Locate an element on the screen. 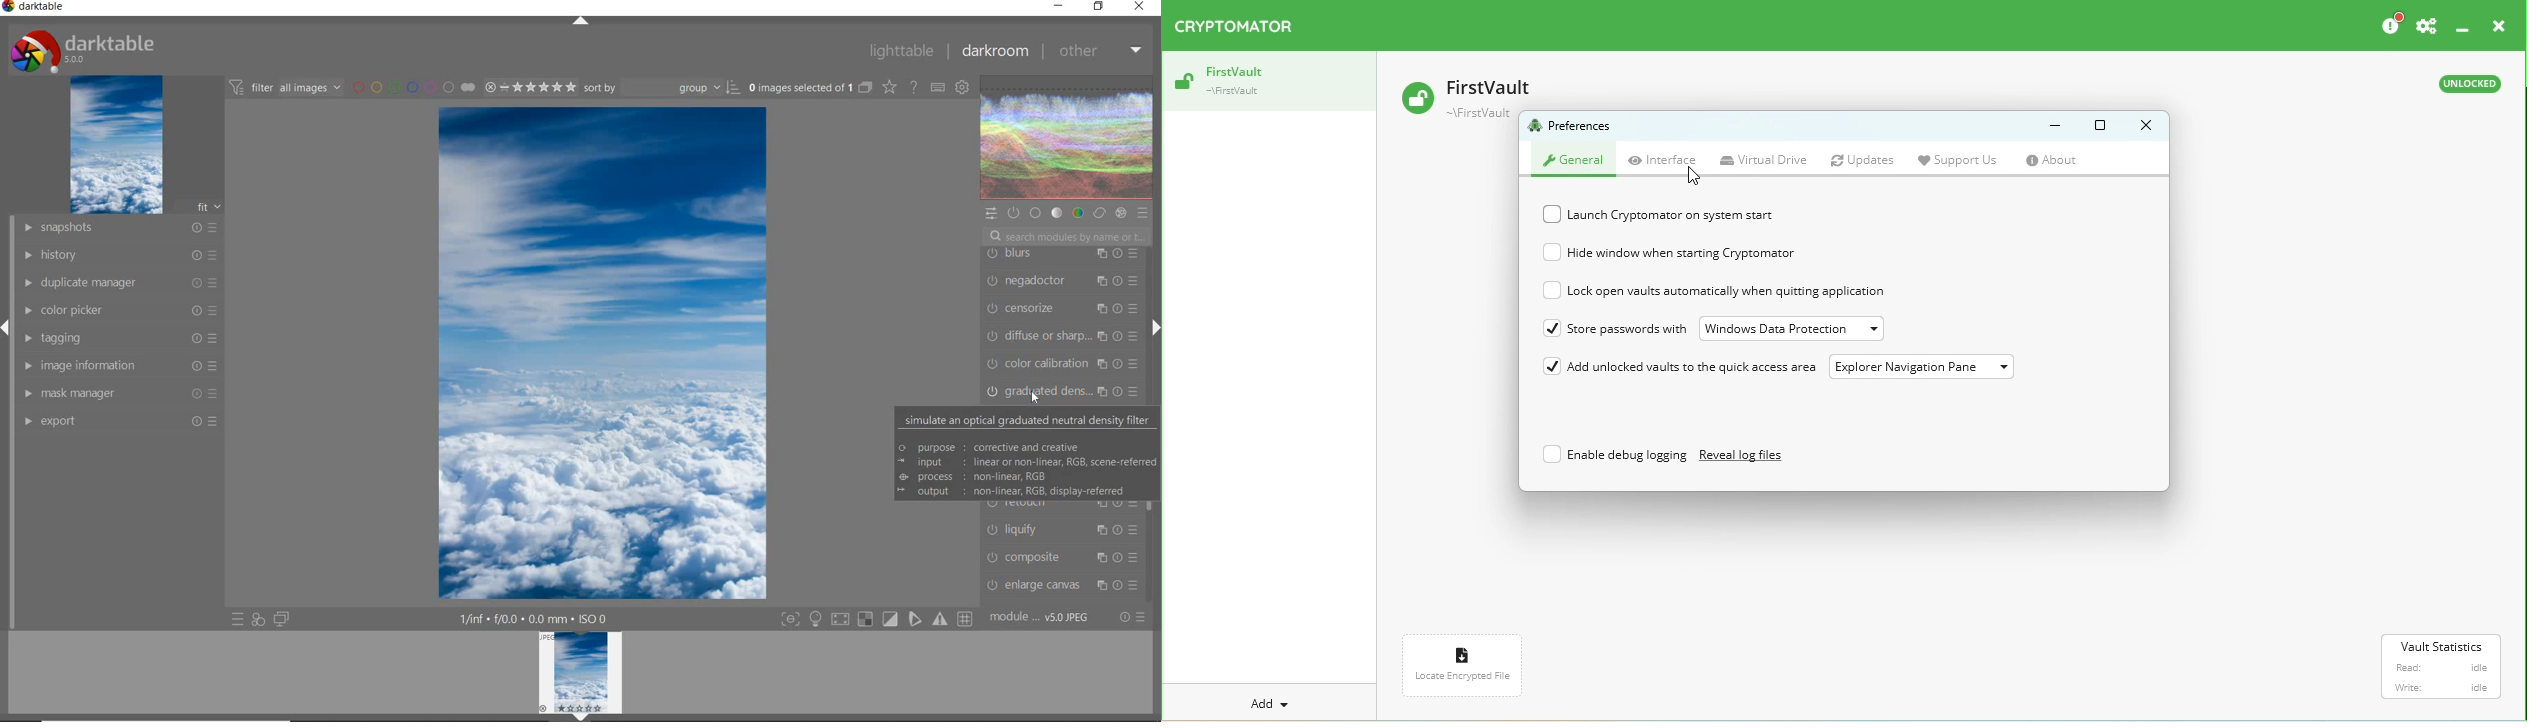  & process : non-linear, RGB is located at coordinates (977, 476).